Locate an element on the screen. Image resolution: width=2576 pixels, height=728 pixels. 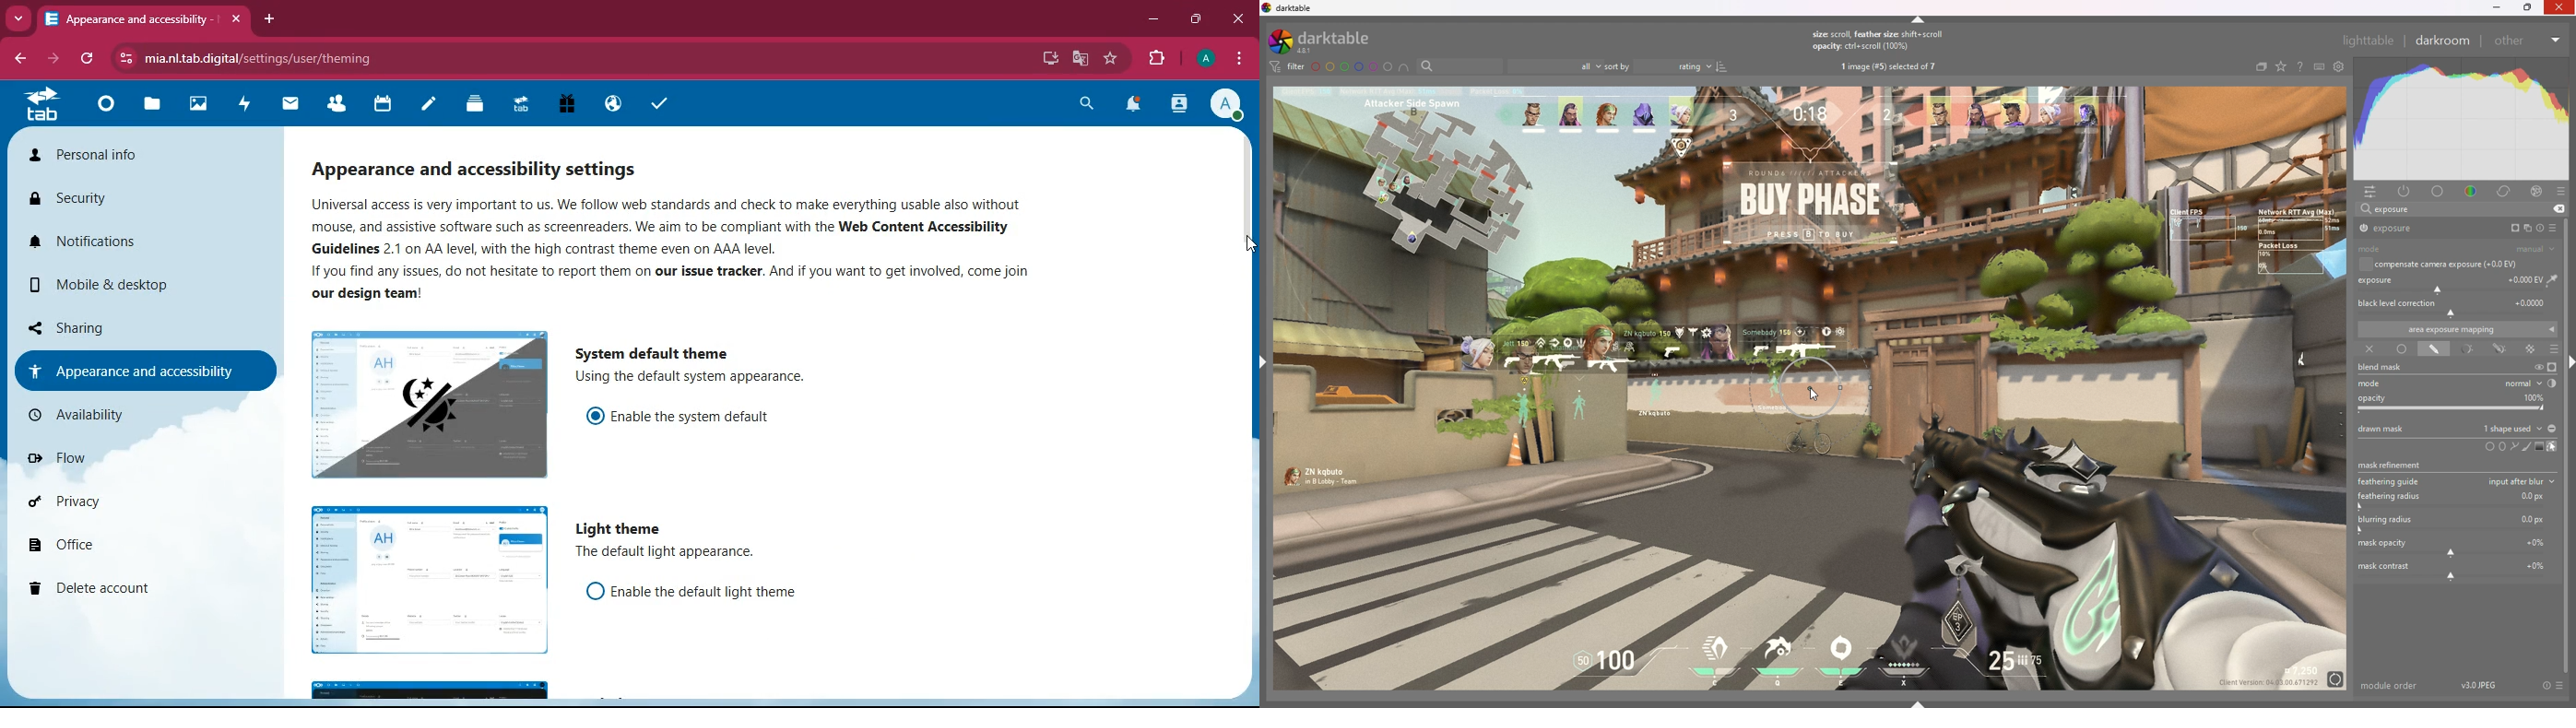
task is located at coordinates (656, 103).